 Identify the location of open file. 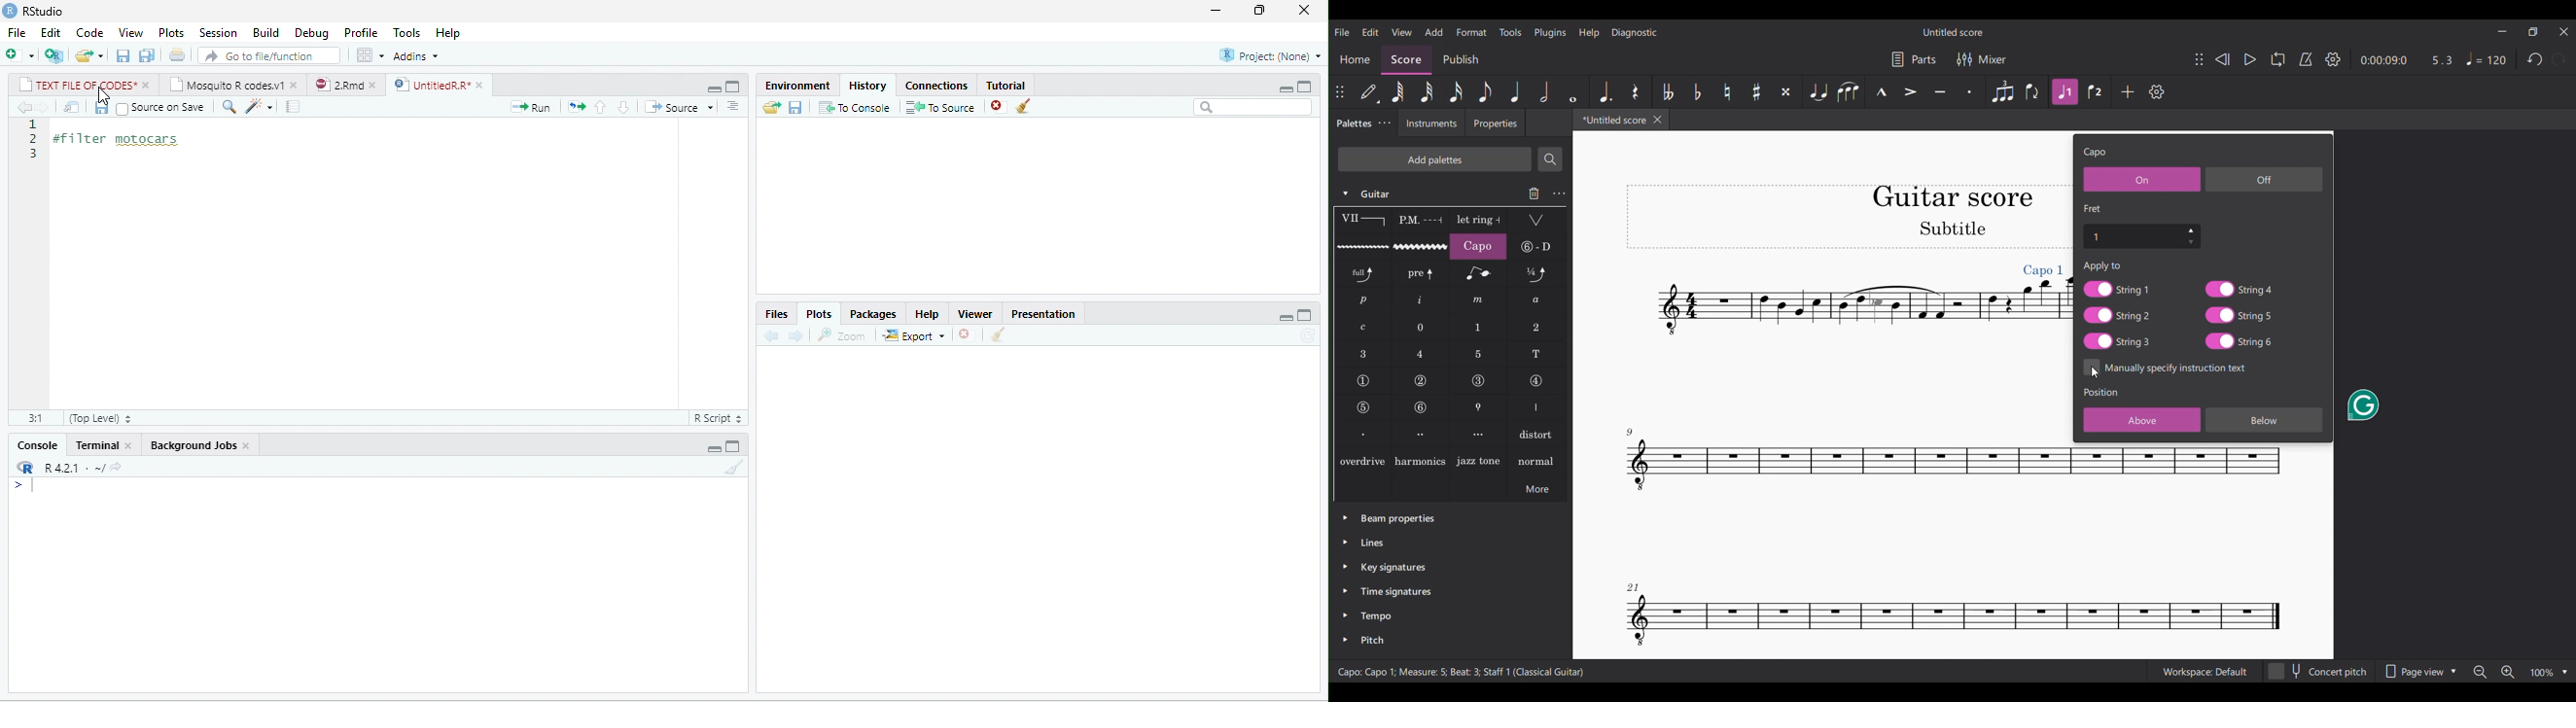
(89, 56).